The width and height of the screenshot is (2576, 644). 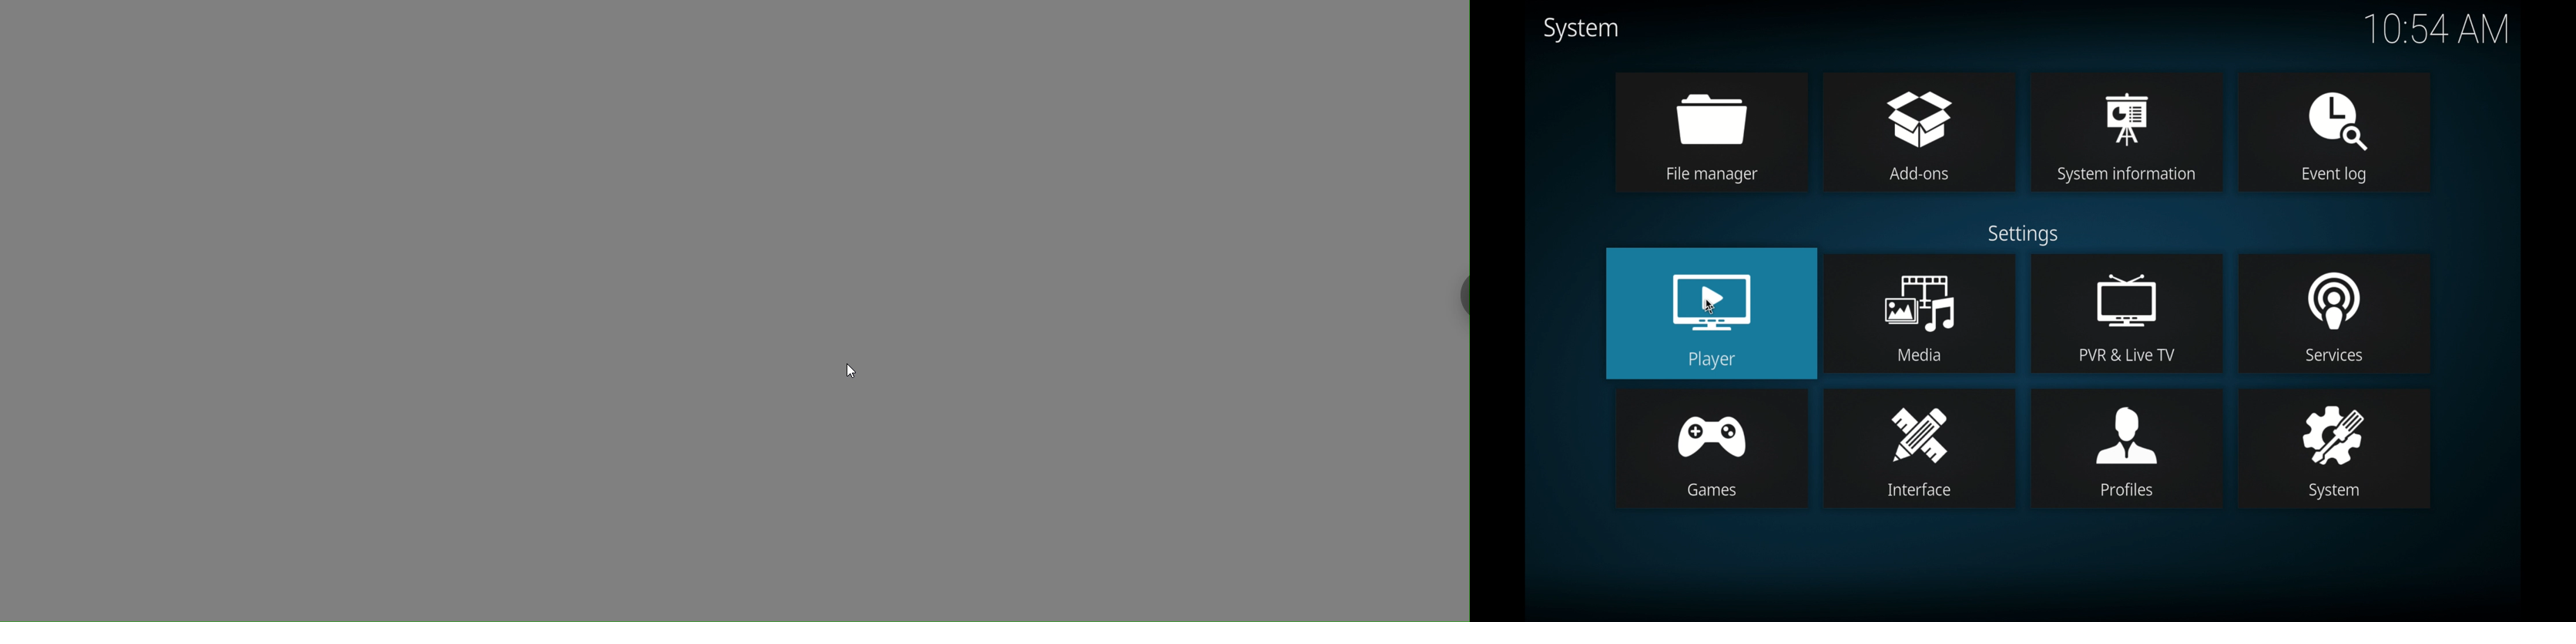 I want to click on settings, so click(x=2024, y=235).